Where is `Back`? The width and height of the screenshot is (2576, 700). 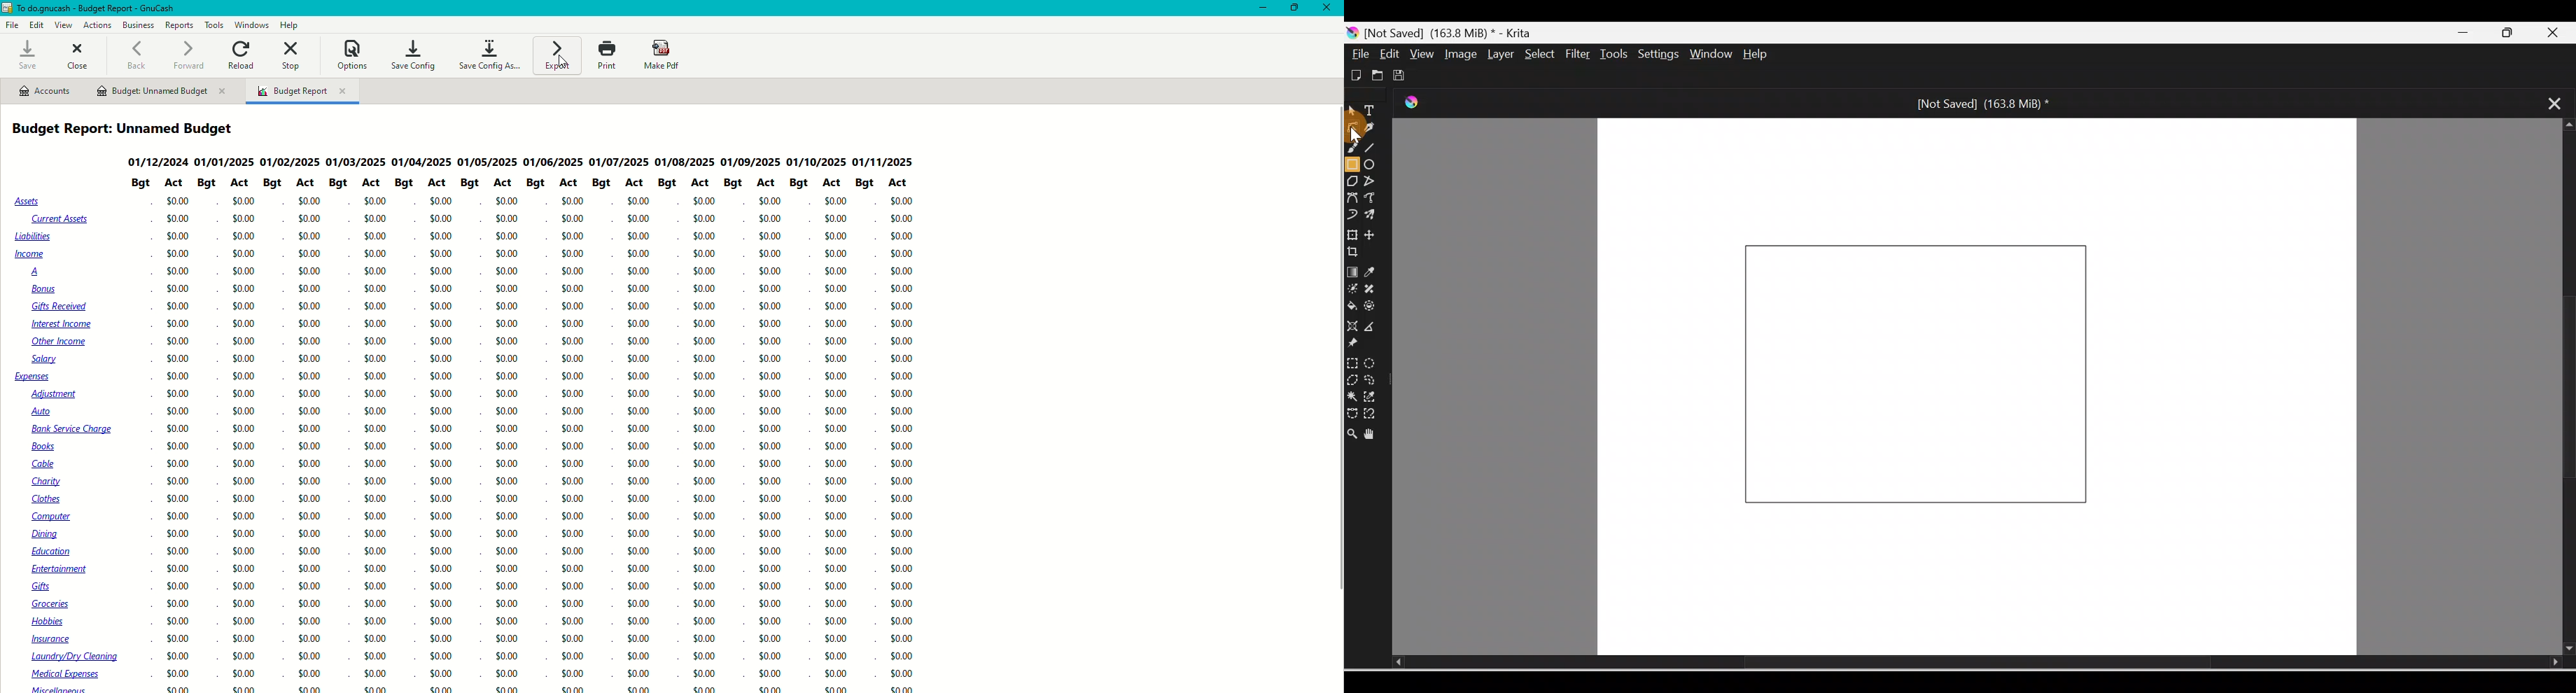 Back is located at coordinates (136, 56).